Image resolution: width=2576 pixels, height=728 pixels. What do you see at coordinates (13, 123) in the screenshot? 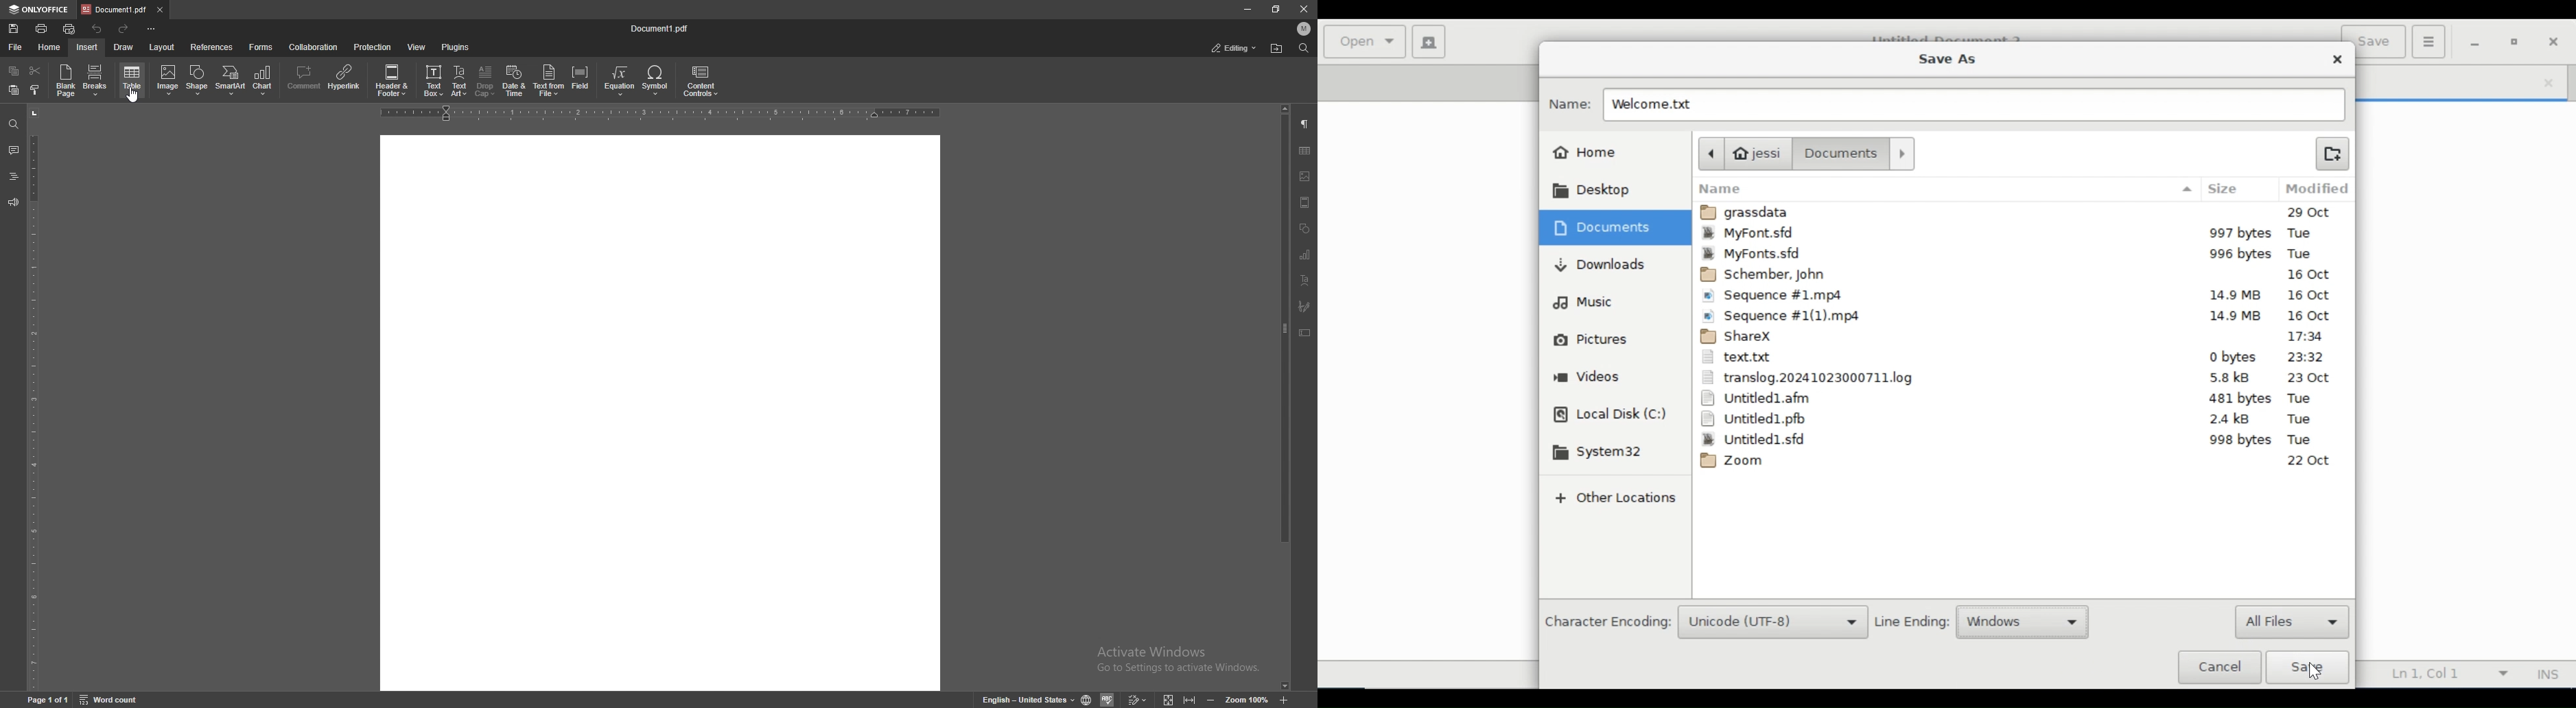
I see `find` at bounding box center [13, 123].